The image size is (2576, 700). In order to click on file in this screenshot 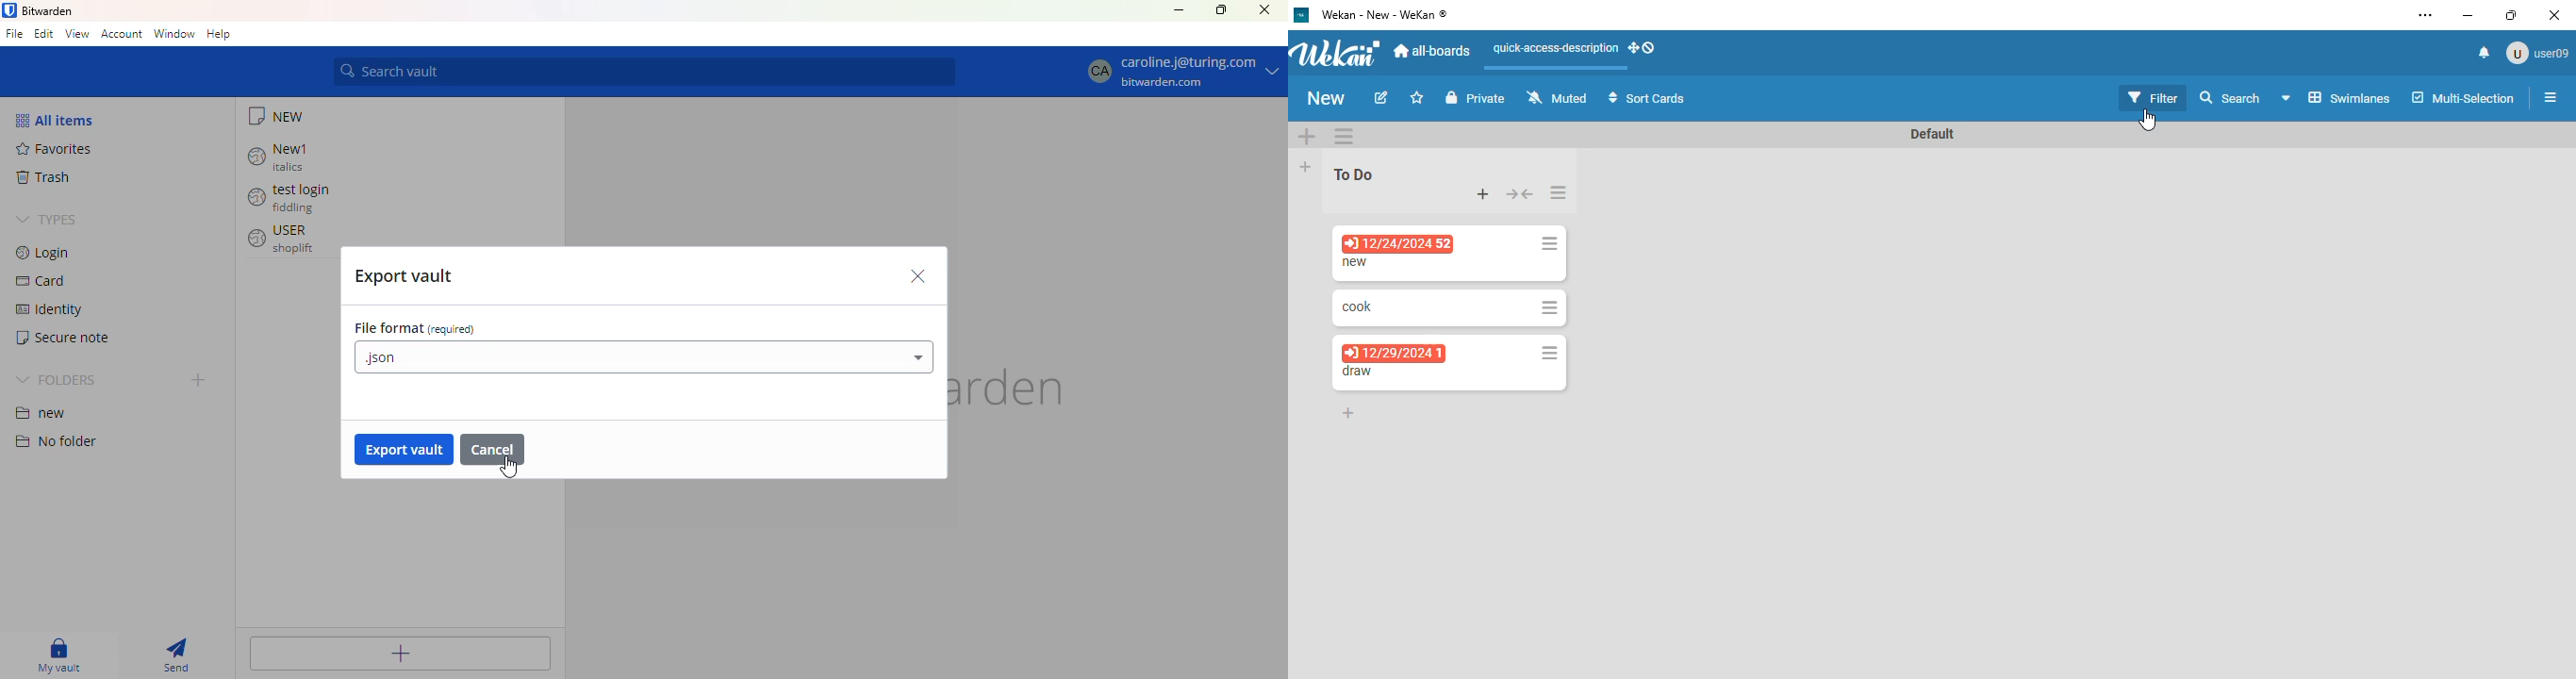, I will do `click(14, 33)`.